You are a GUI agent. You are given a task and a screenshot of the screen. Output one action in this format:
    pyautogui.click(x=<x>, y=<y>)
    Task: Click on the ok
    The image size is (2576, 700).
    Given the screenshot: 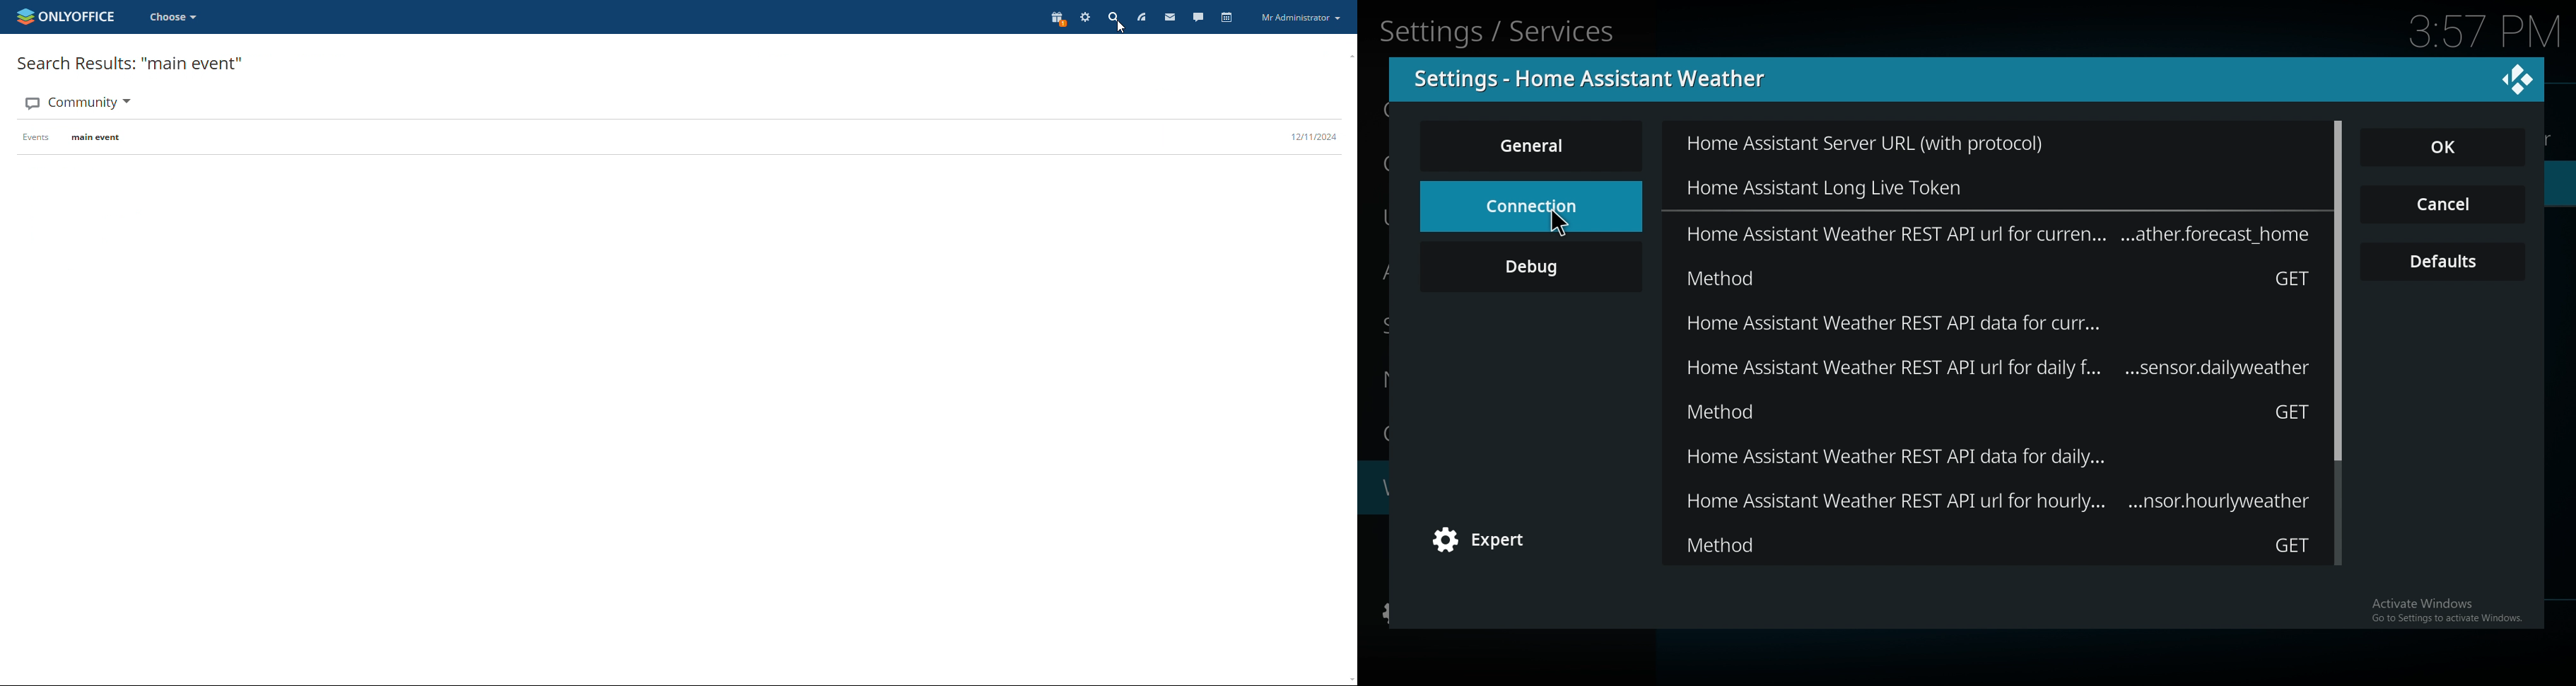 What is the action you would take?
    pyautogui.click(x=2451, y=149)
    